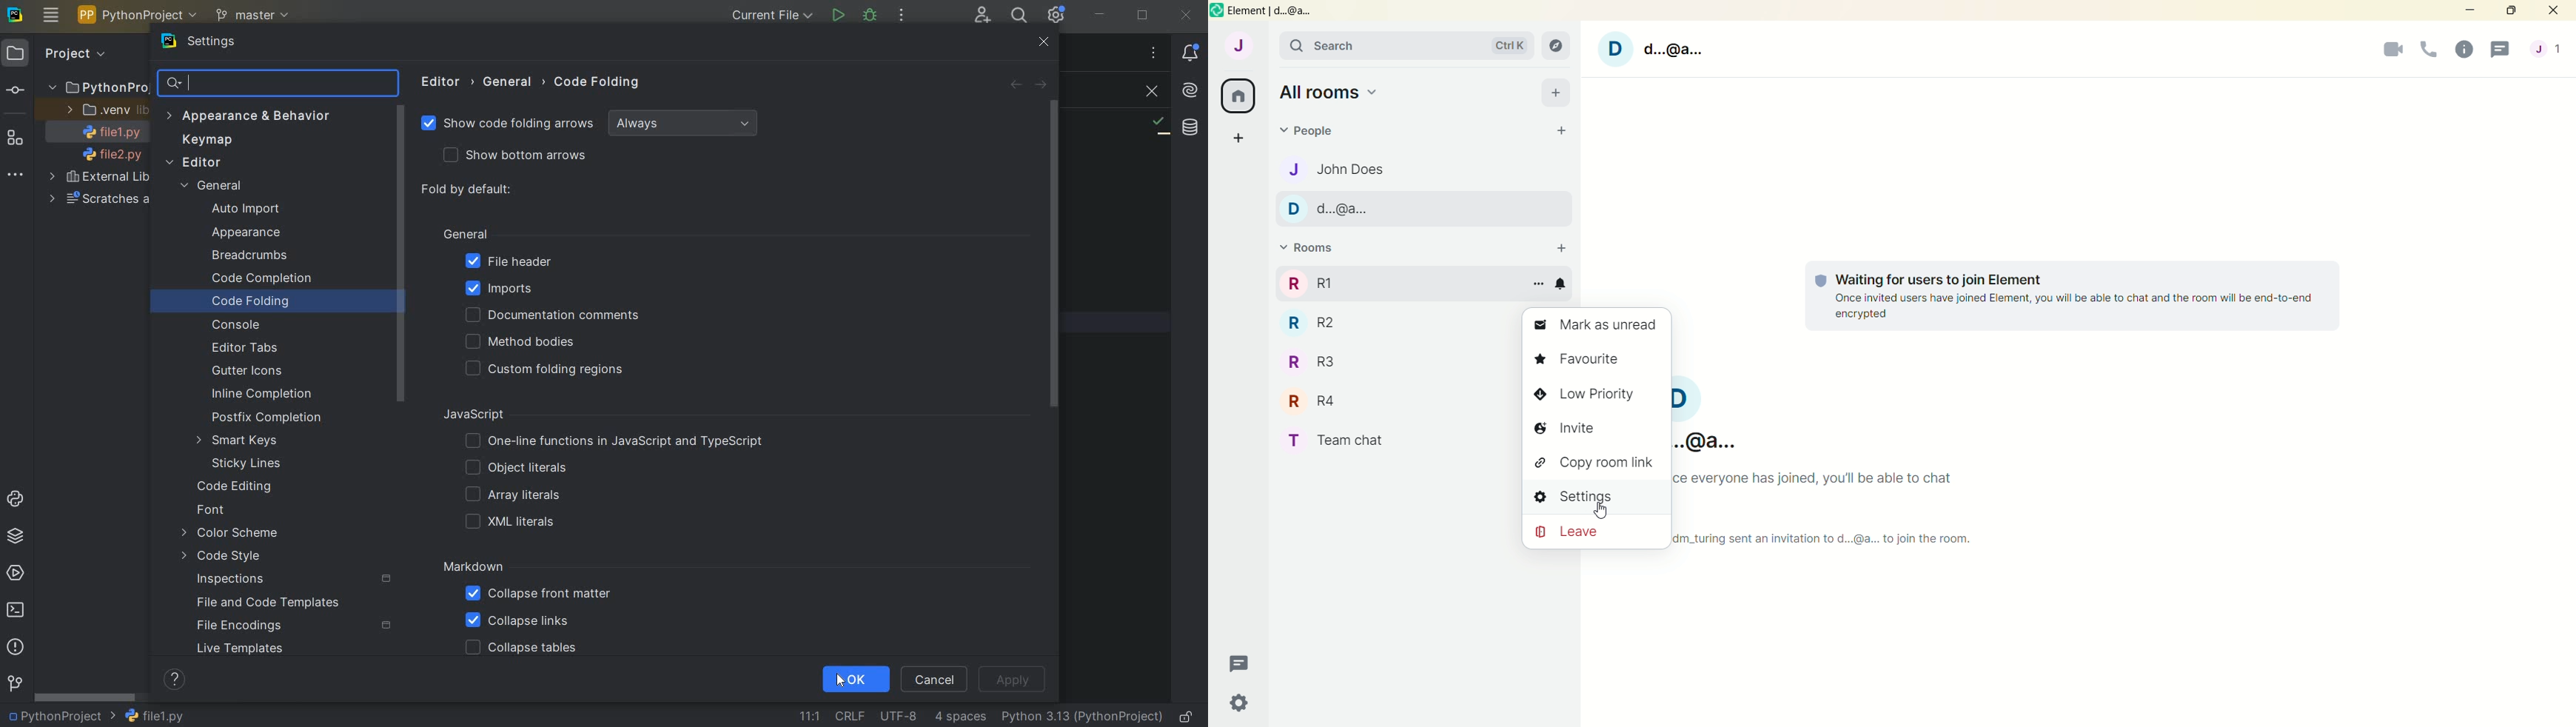 This screenshot has width=2576, height=728. Describe the element at coordinates (1343, 172) in the screenshot. I see `J John Does` at that location.